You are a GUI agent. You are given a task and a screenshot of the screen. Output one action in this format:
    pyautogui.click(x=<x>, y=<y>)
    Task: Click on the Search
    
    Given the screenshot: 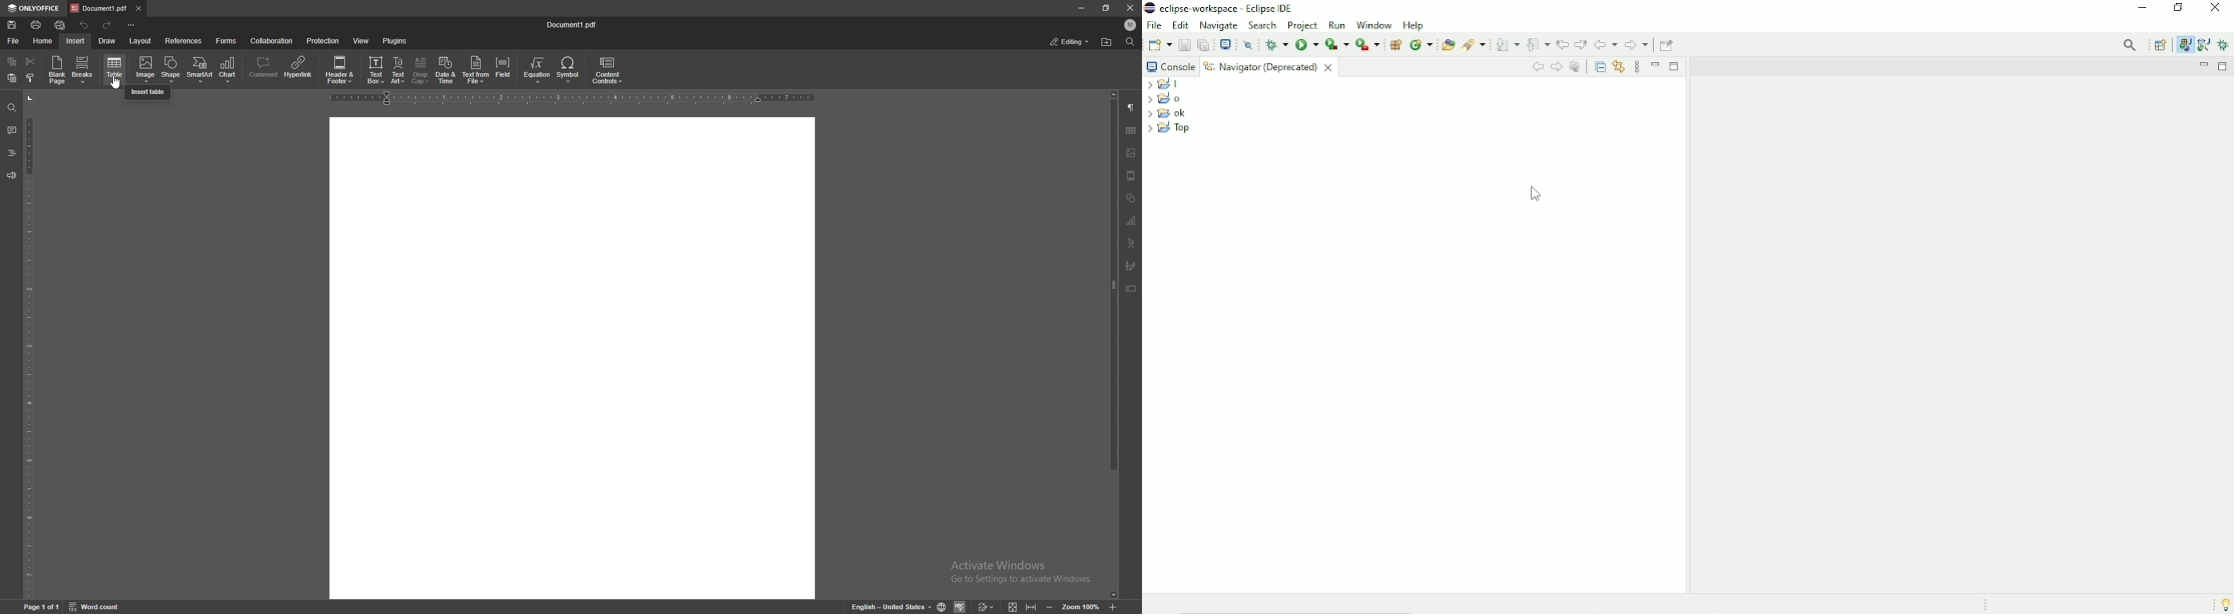 What is the action you would take?
    pyautogui.click(x=1475, y=45)
    